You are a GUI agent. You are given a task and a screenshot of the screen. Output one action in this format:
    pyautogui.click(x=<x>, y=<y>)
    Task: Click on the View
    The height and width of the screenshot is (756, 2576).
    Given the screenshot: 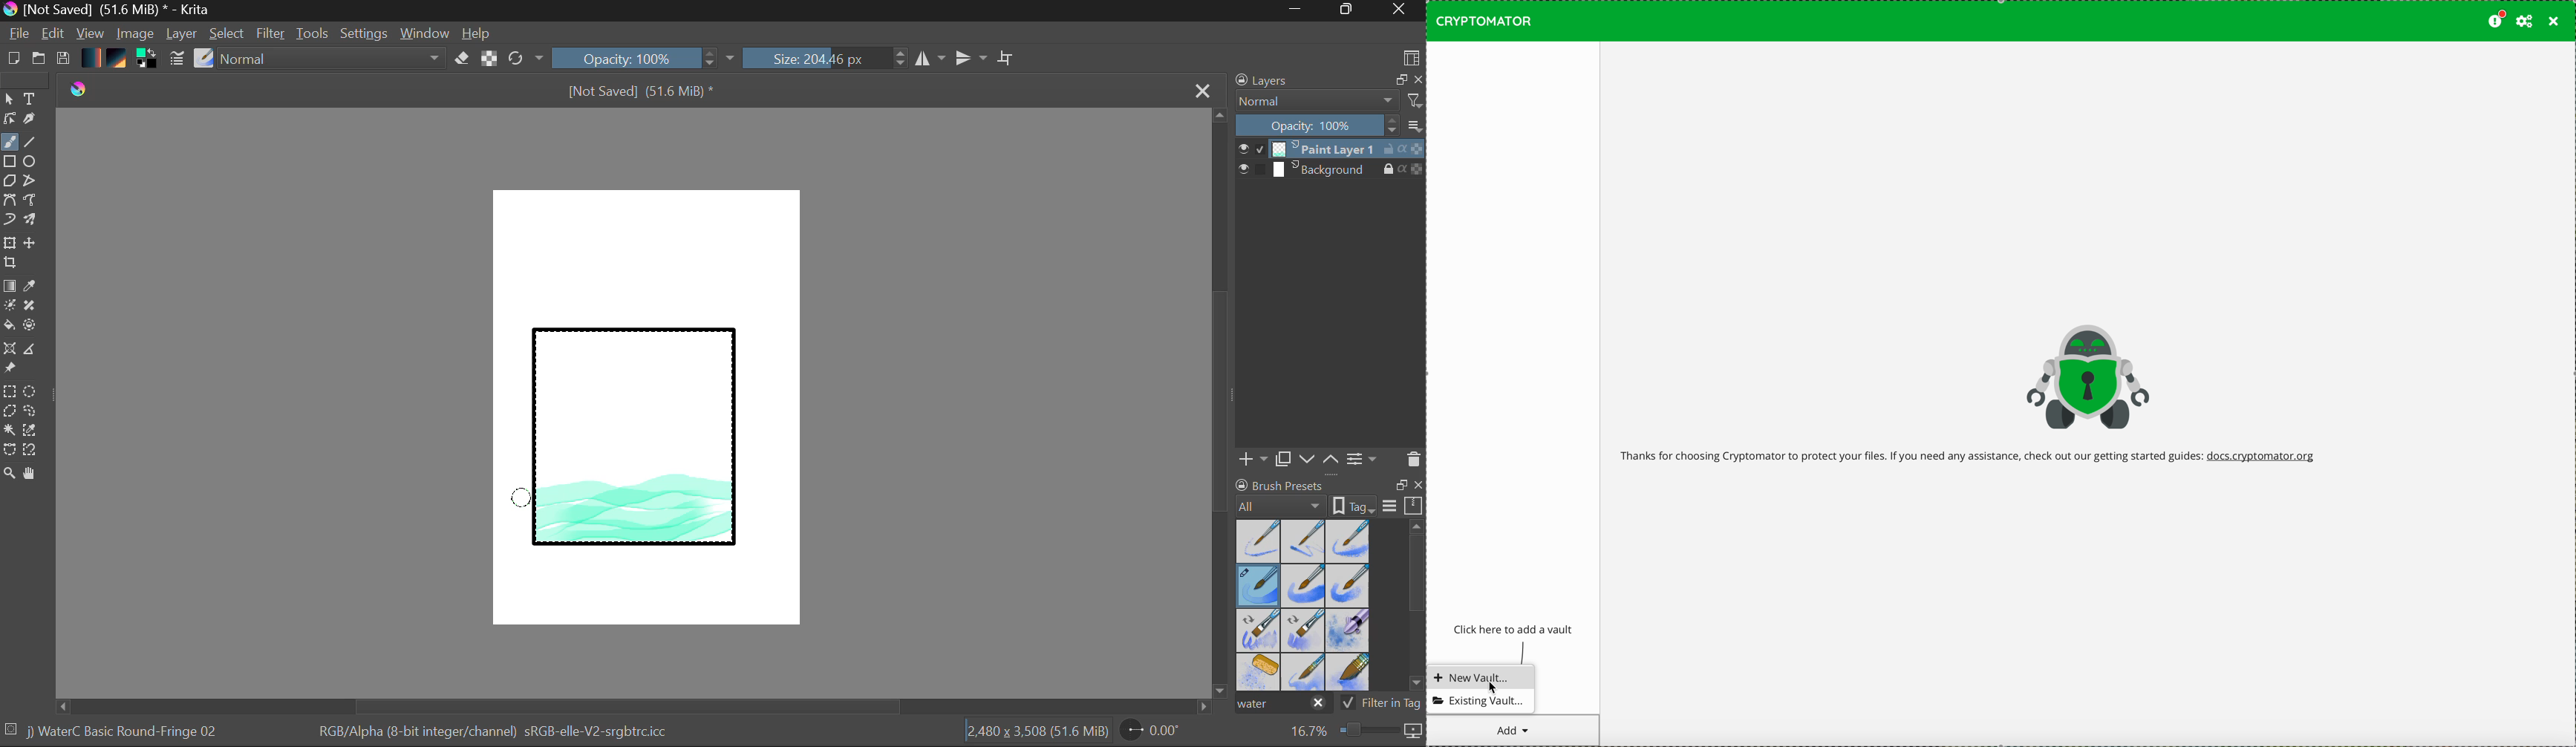 What is the action you would take?
    pyautogui.click(x=91, y=33)
    